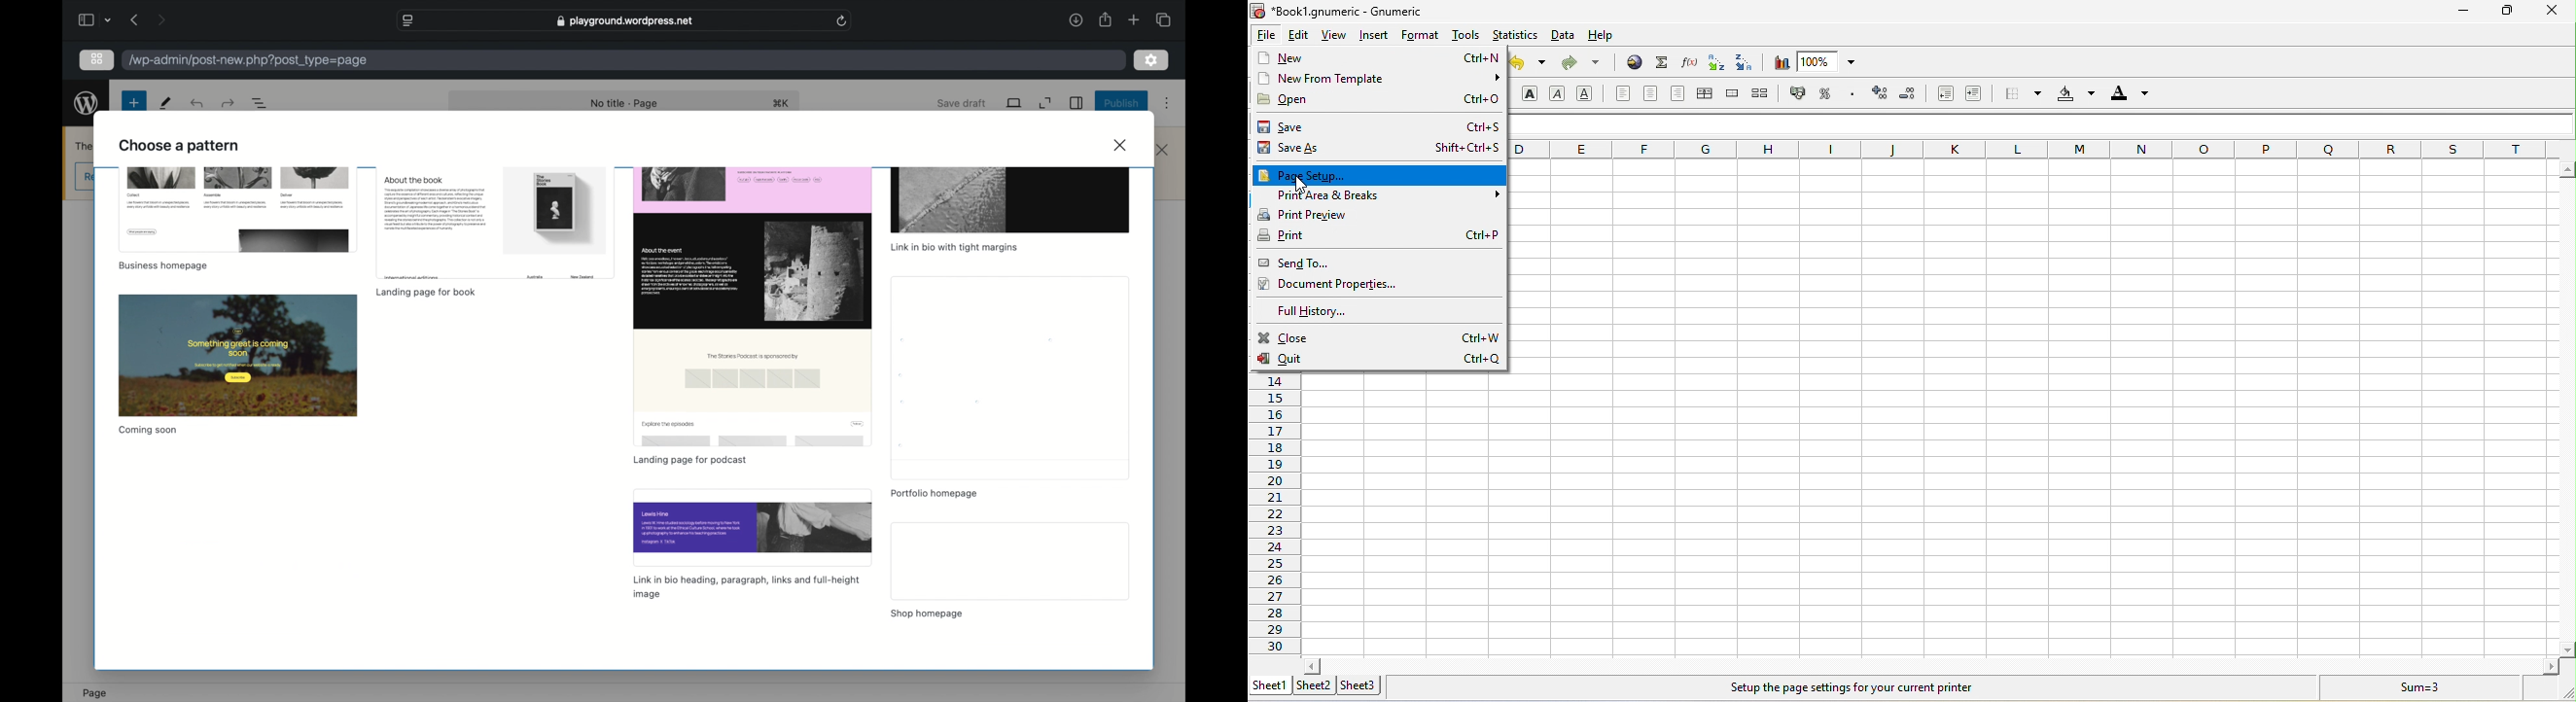  I want to click on minimize, so click(2464, 12).